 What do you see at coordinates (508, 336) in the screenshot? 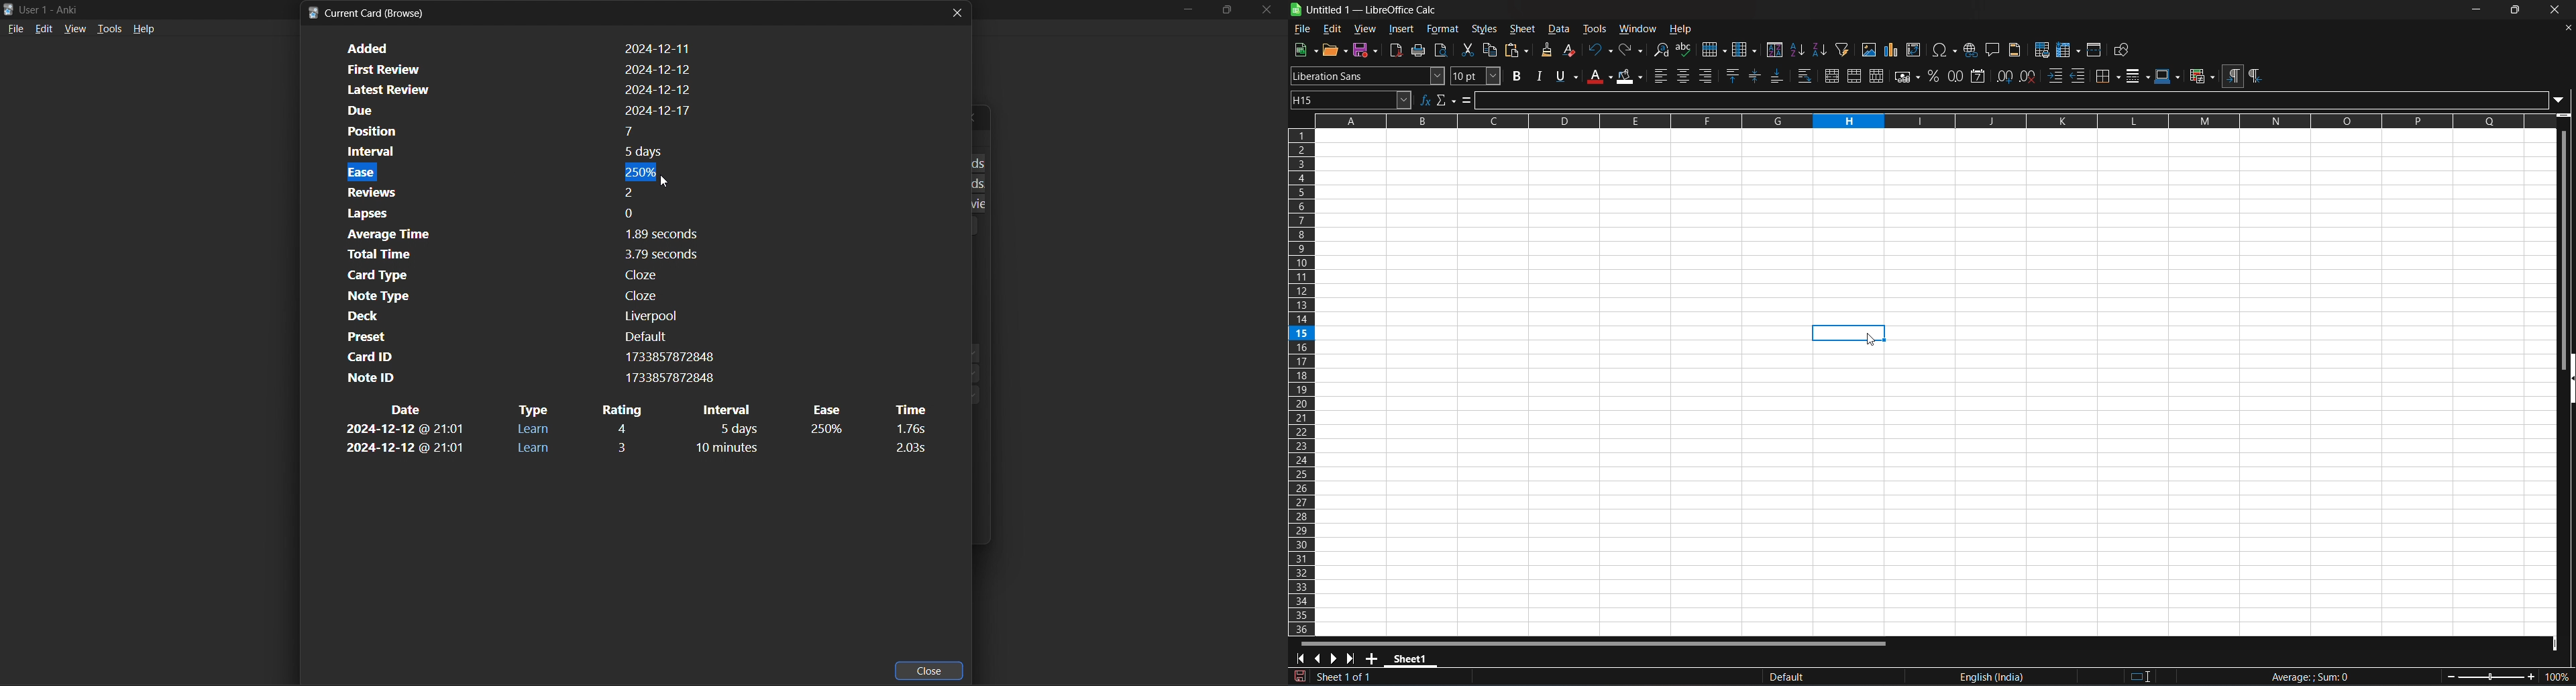
I see `card preset` at bounding box center [508, 336].